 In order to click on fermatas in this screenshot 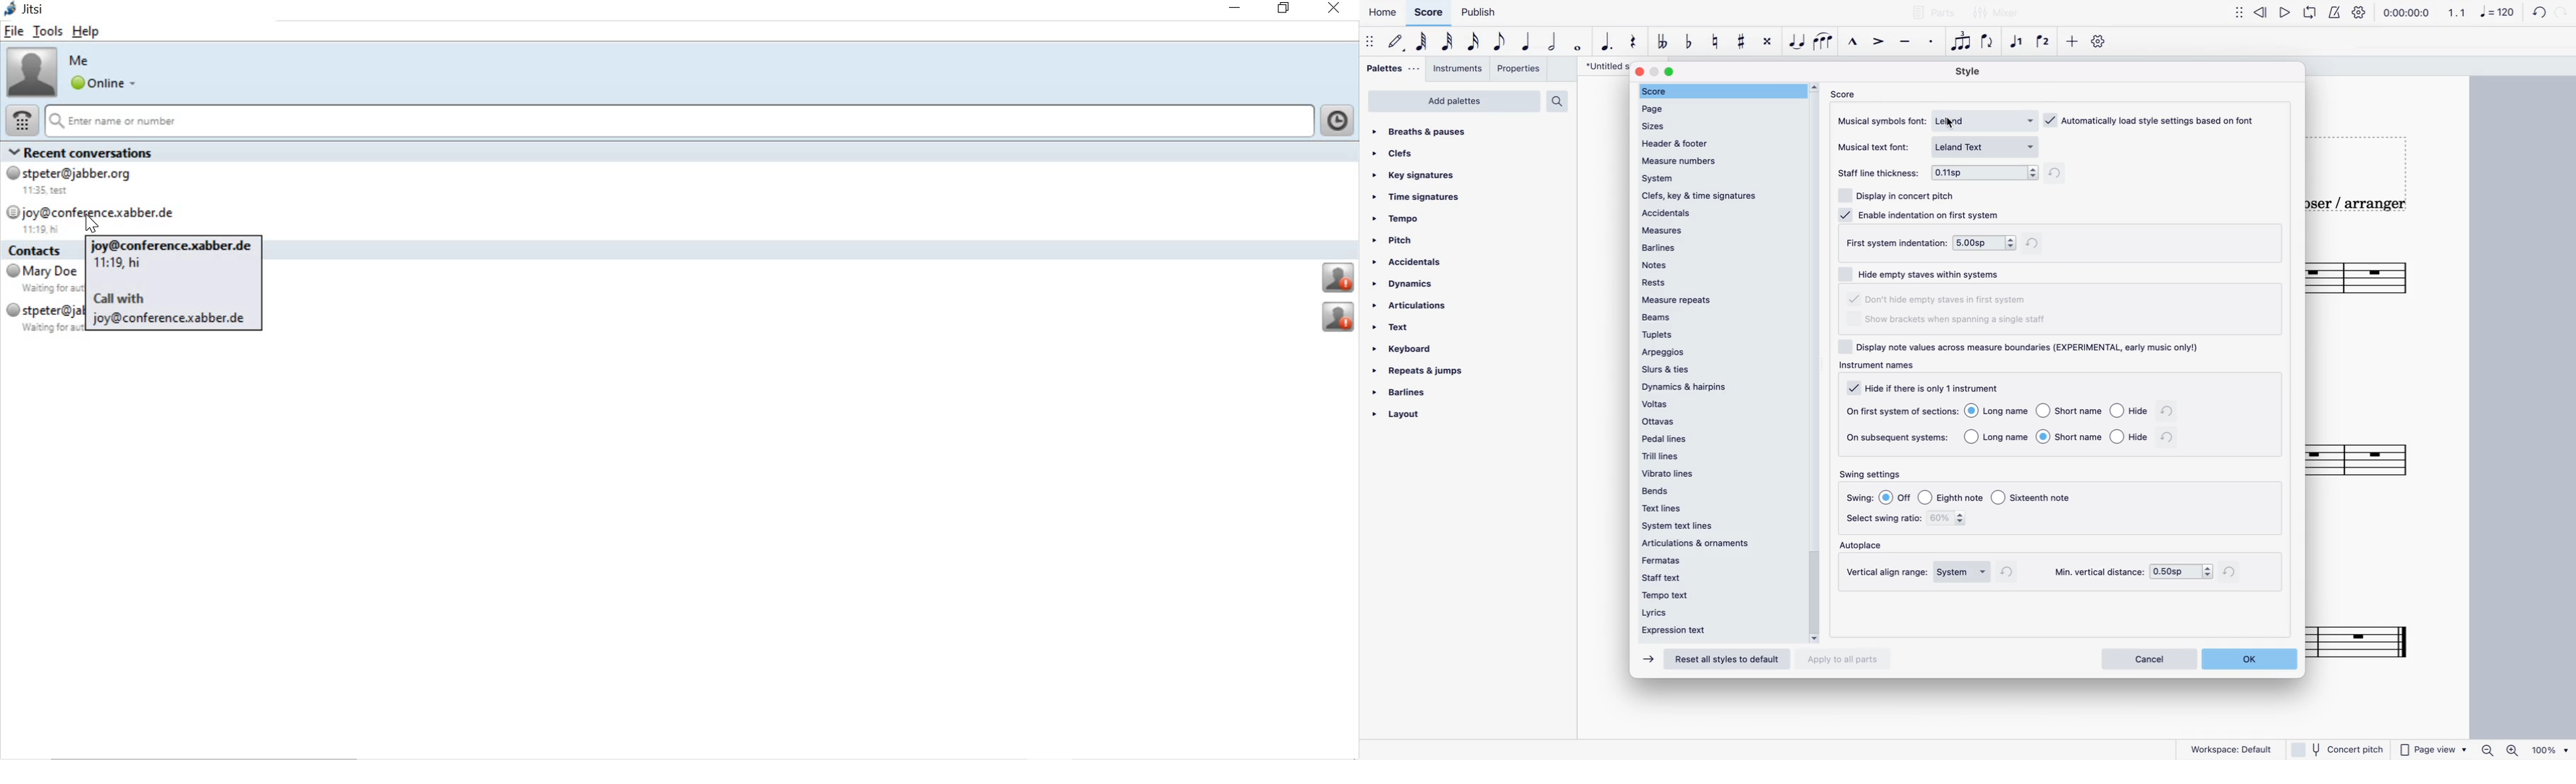, I will do `click(1719, 560)`.